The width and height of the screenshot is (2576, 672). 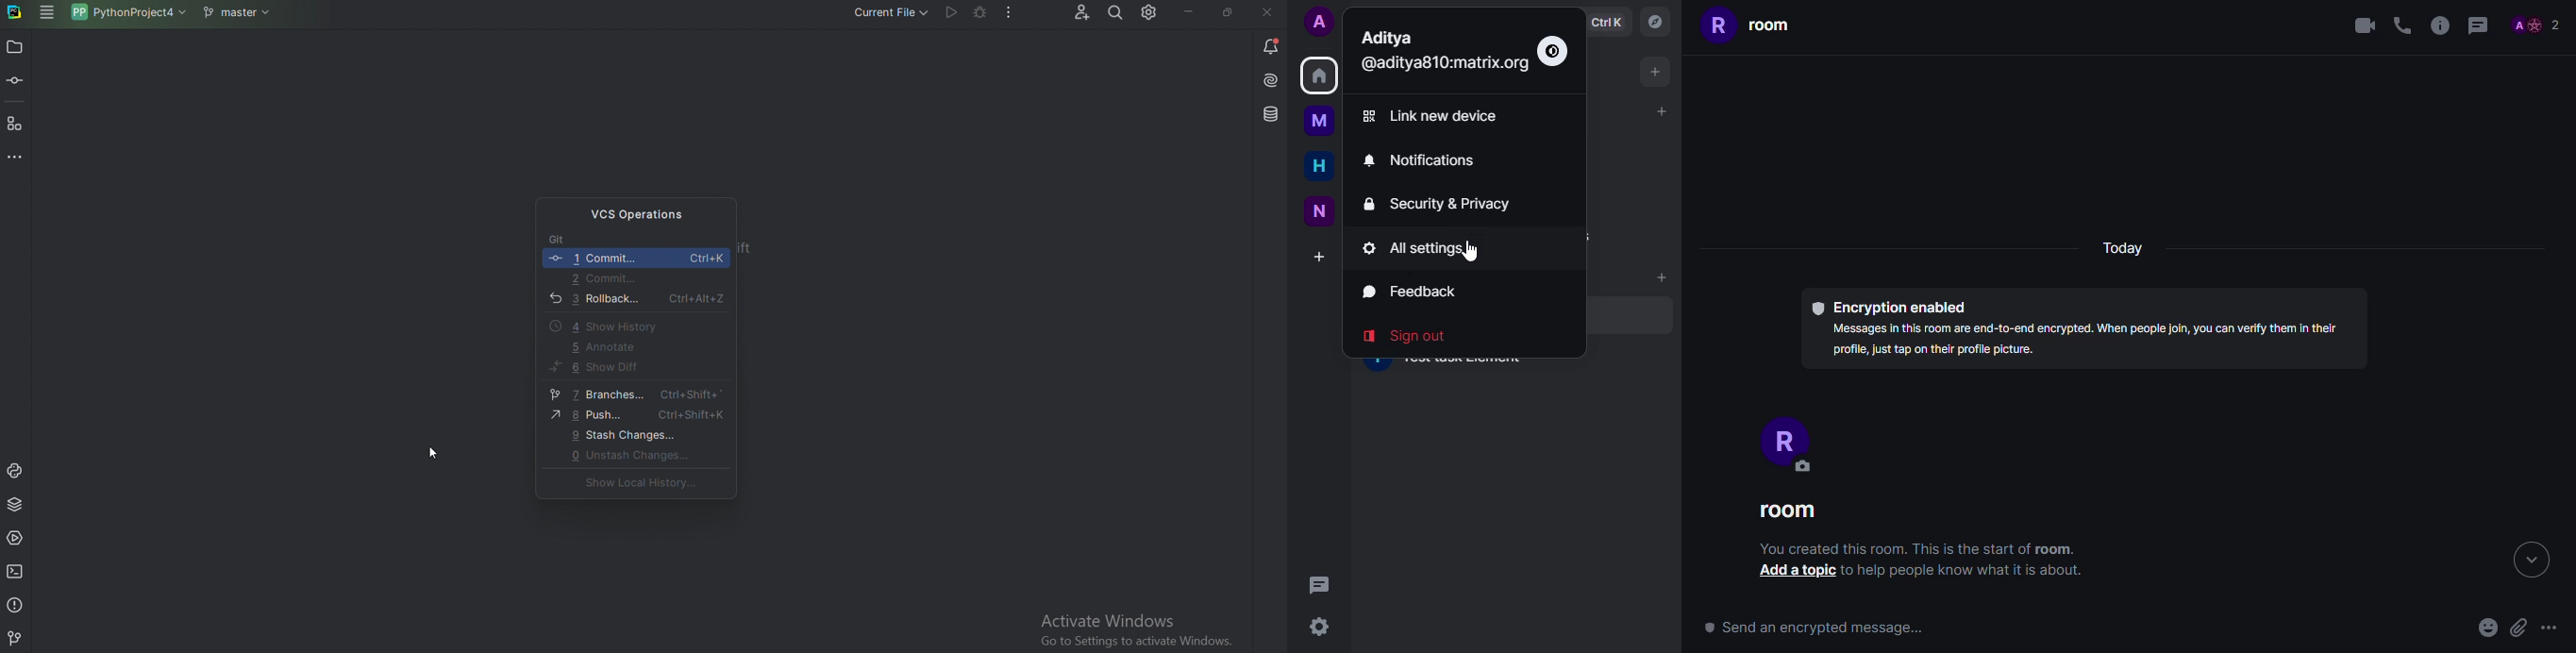 What do you see at coordinates (1317, 23) in the screenshot?
I see `profile` at bounding box center [1317, 23].